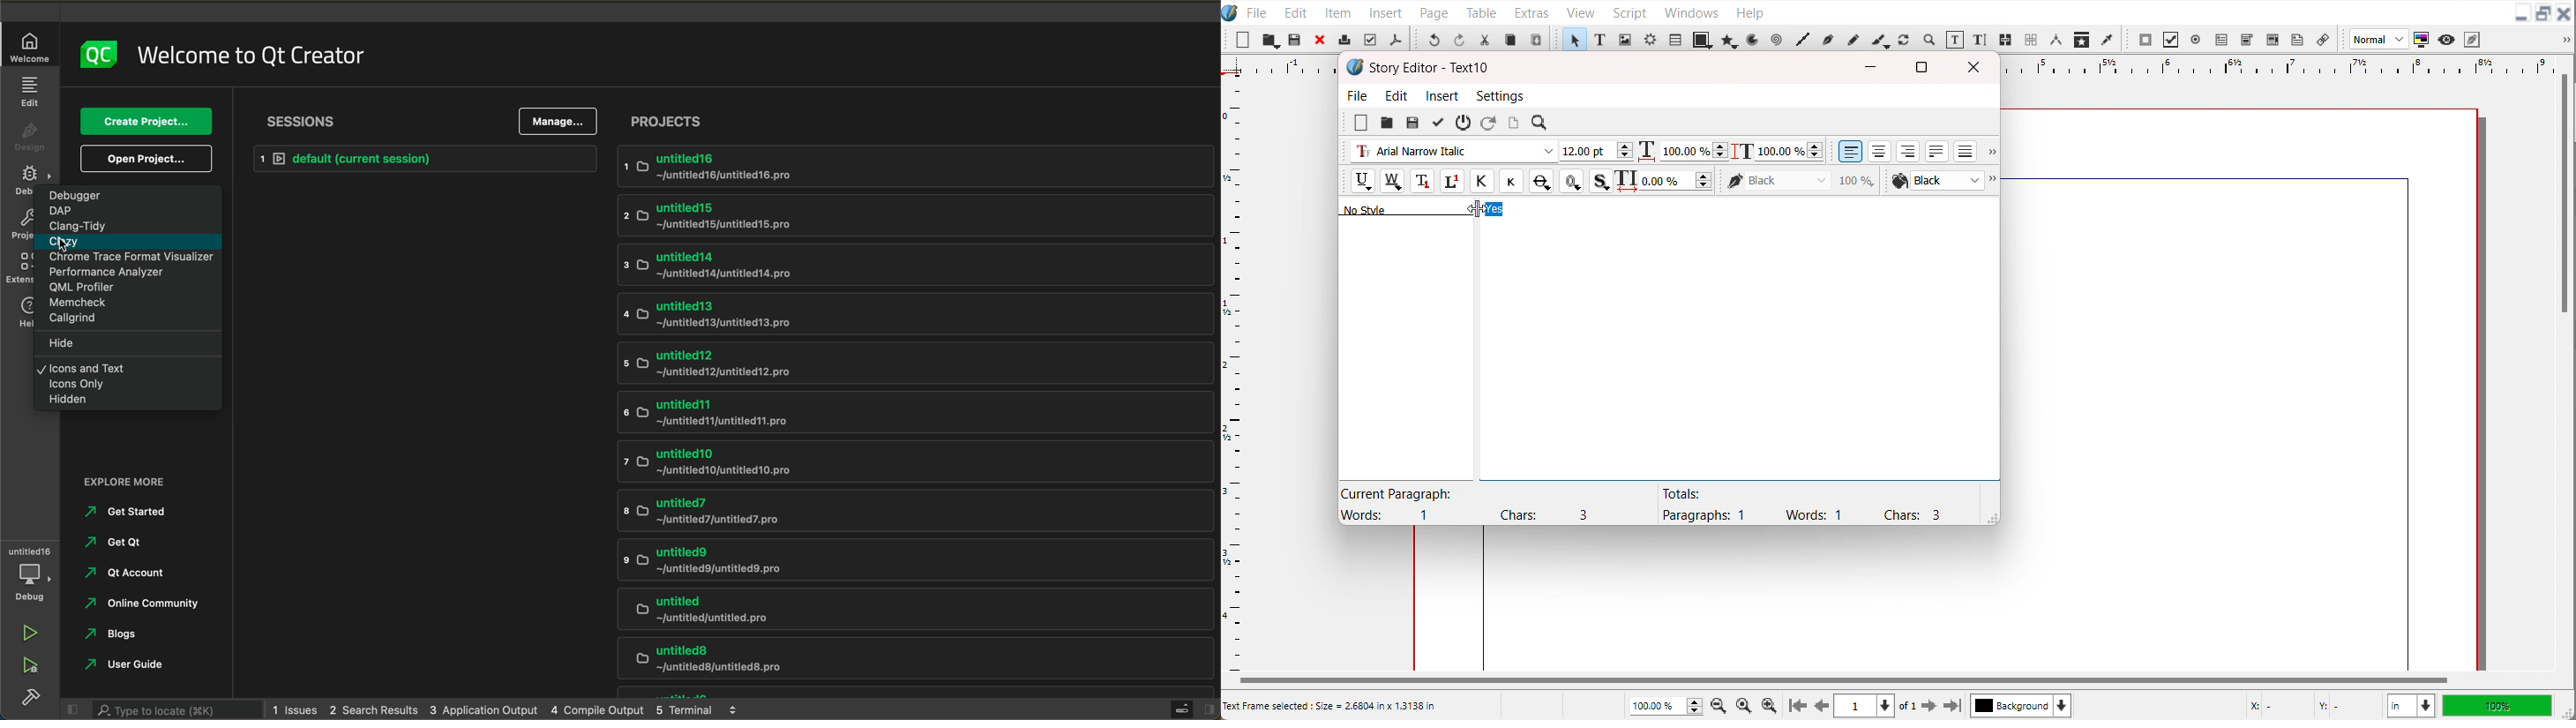 Image resolution: width=2576 pixels, height=728 pixels. Describe the element at coordinates (2322, 39) in the screenshot. I see `List Annotation` at that location.